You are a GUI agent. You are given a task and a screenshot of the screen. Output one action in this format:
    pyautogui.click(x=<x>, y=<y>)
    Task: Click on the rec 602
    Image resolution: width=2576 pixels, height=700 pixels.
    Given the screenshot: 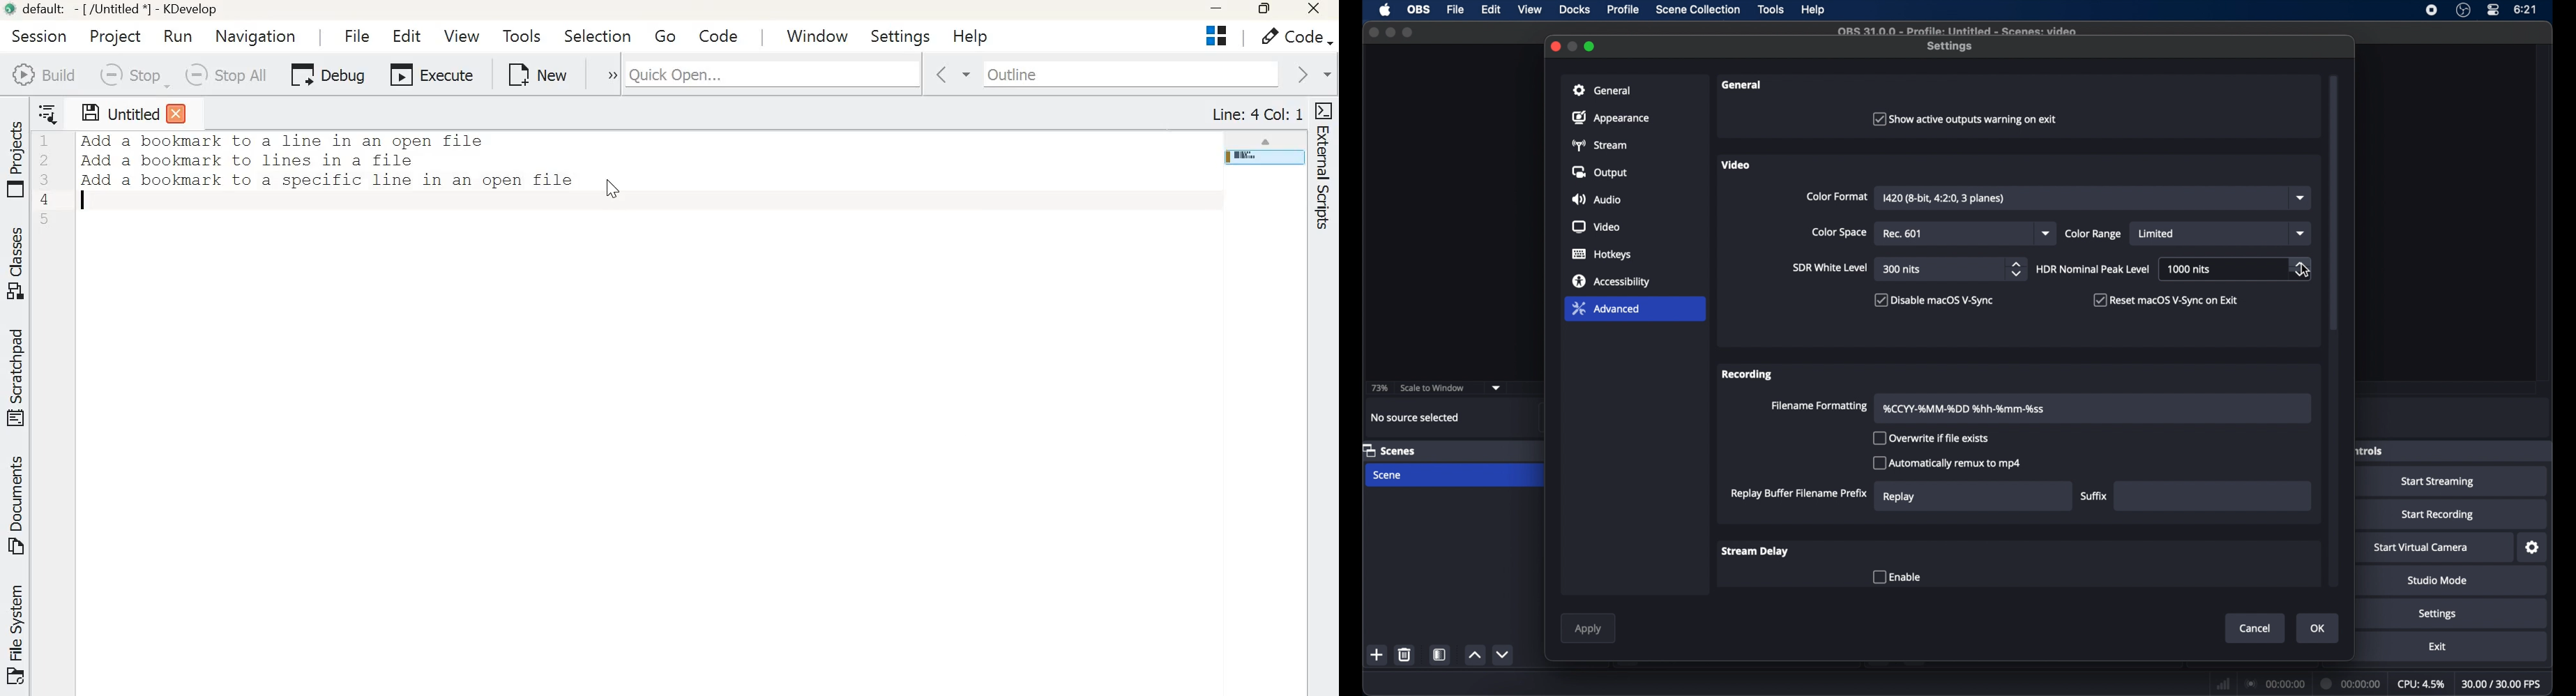 What is the action you would take?
    pyautogui.click(x=1905, y=234)
    